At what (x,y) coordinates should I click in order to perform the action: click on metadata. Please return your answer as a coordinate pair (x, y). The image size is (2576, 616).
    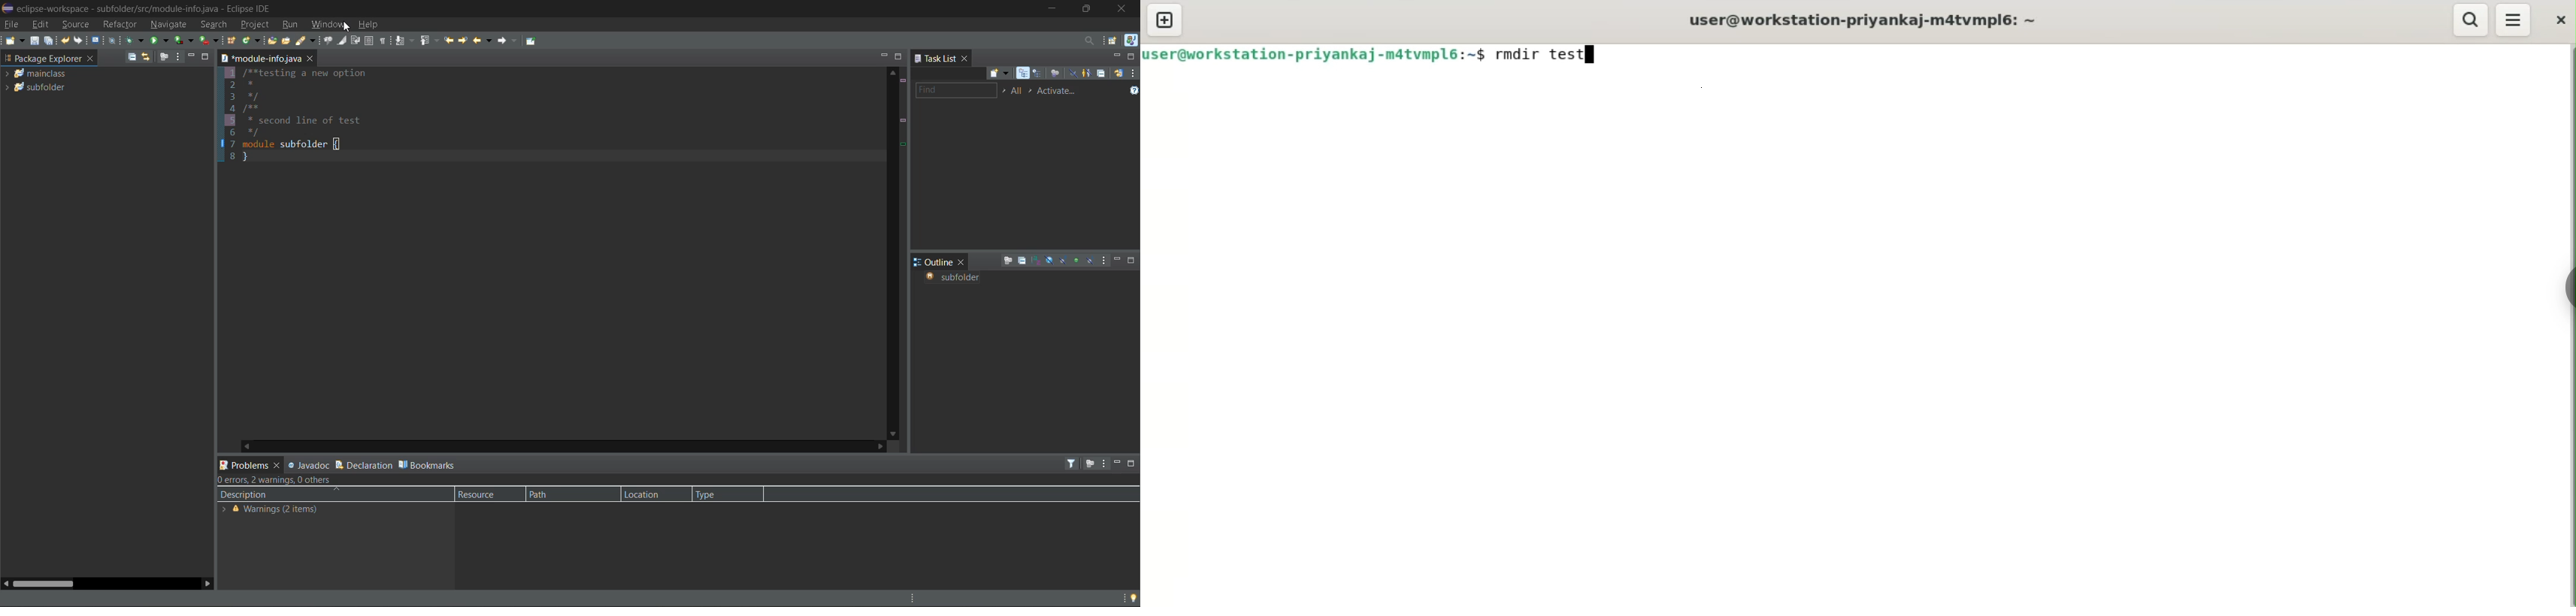
    Looking at the image, I should click on (286, 482).